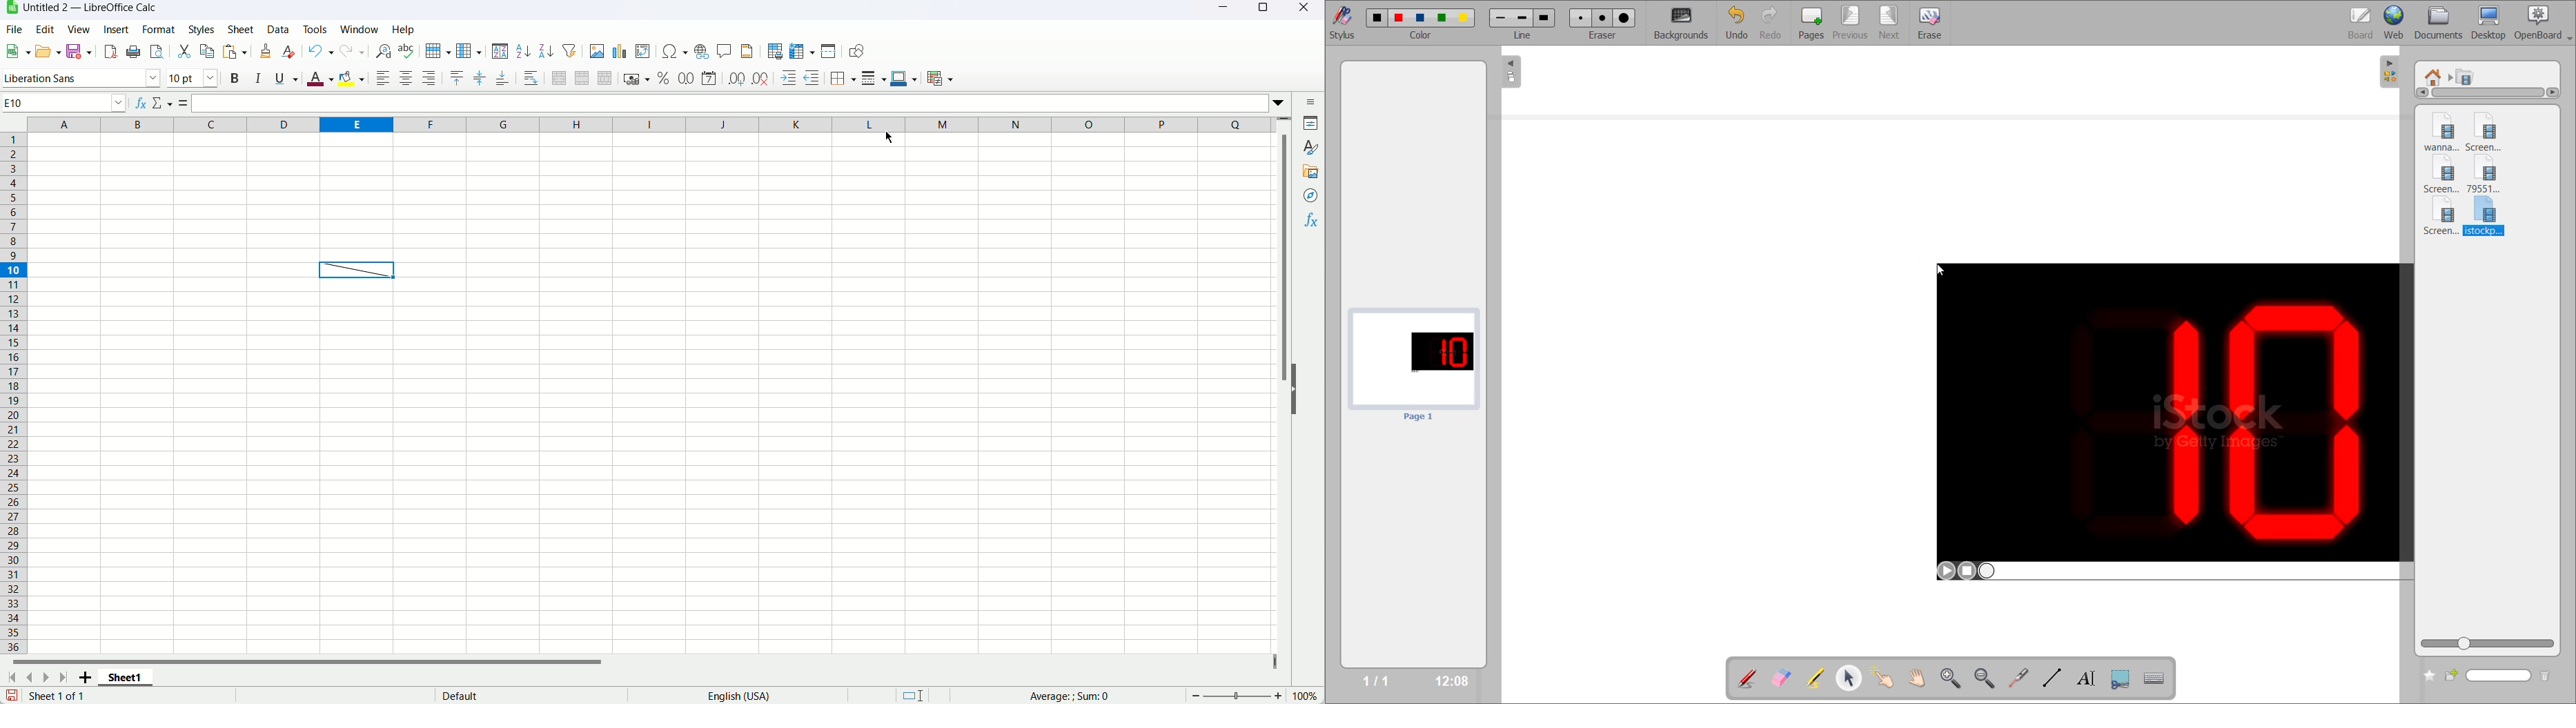  What do you see at coordinates (1782, 677) in the screenshot?
I see `erase annotation` at bounding box center [1782, 677].